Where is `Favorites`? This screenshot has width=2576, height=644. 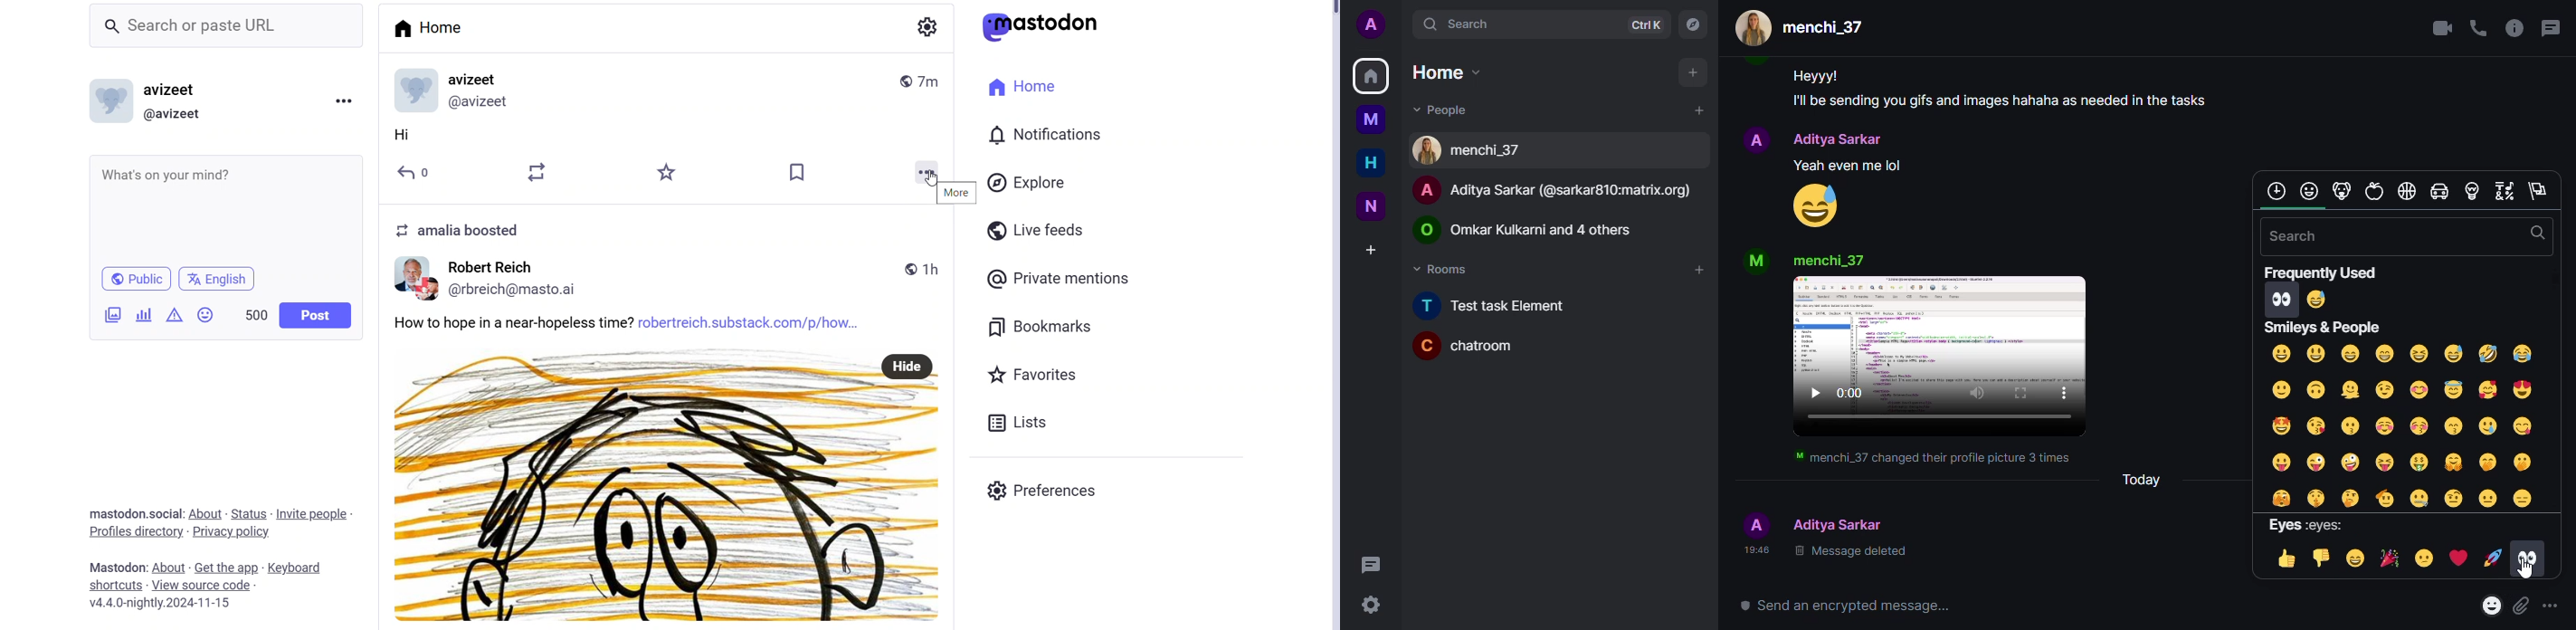 Favorites is located at coordinates (663, 173).